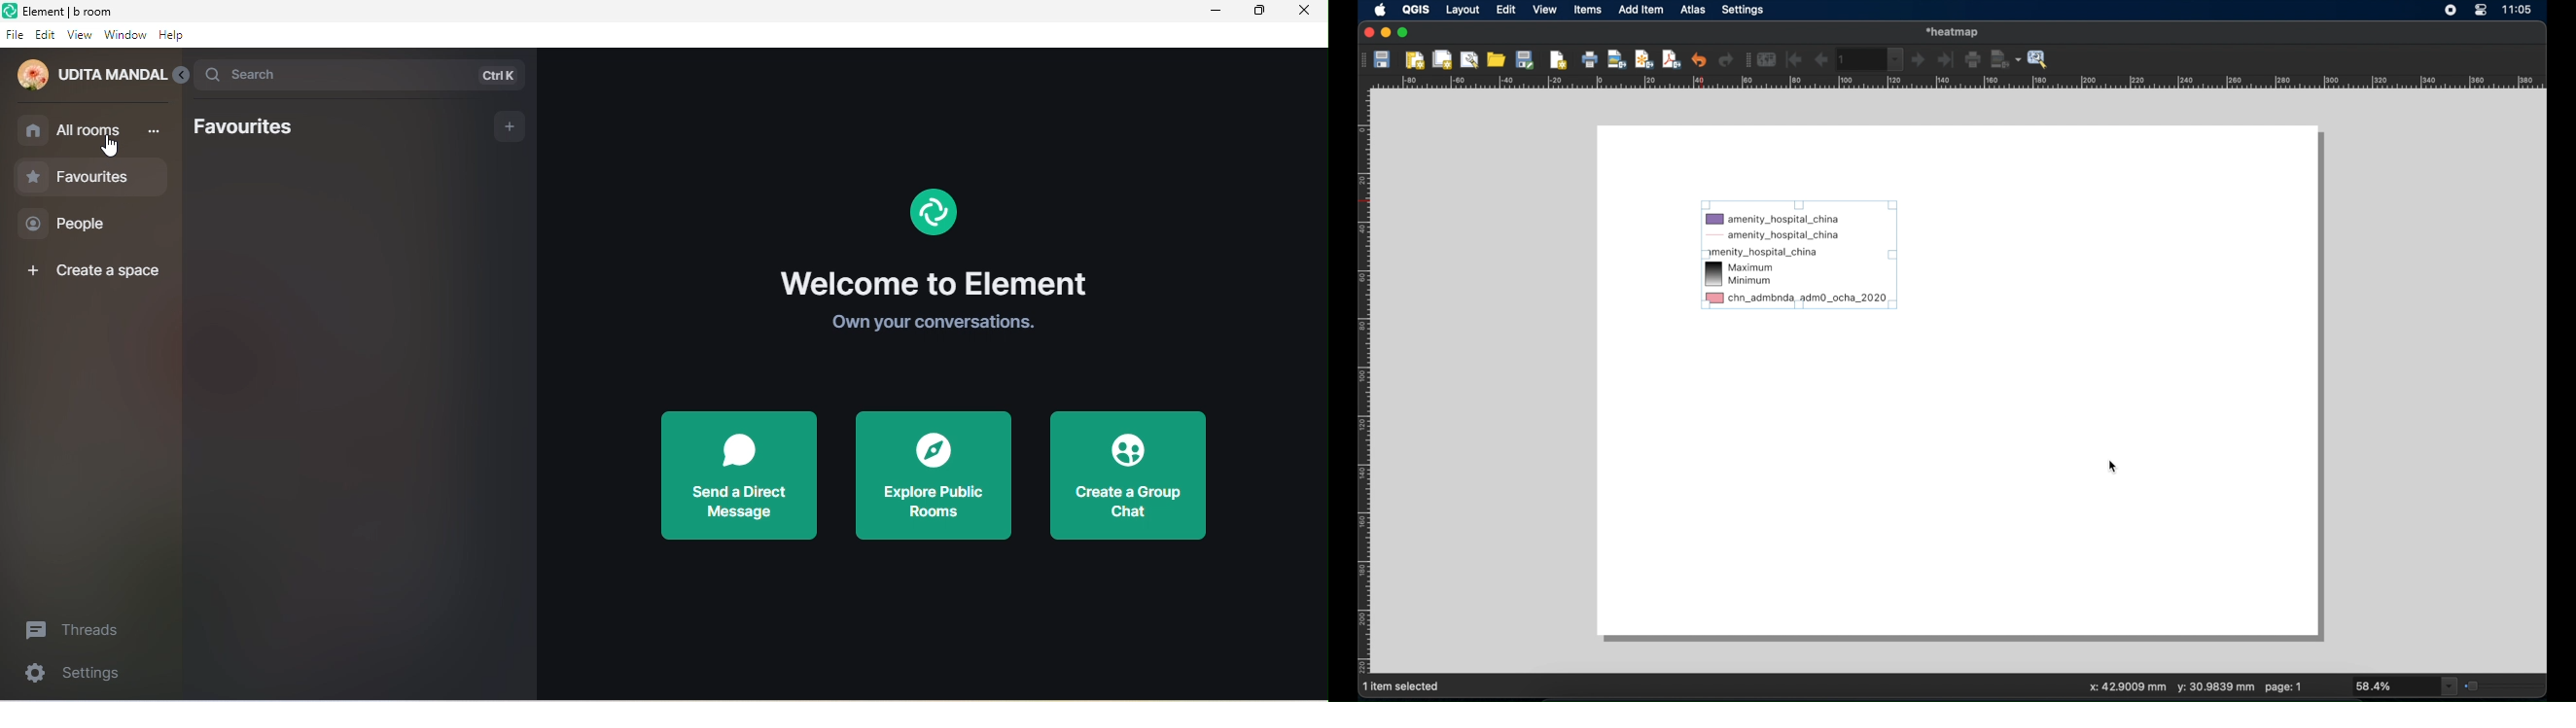 The height and width of the screenshot is (728, 2576). What do you see at coordinates (152, 132) in the screenshot?
I see `more options` at bounding box center [152, 132].